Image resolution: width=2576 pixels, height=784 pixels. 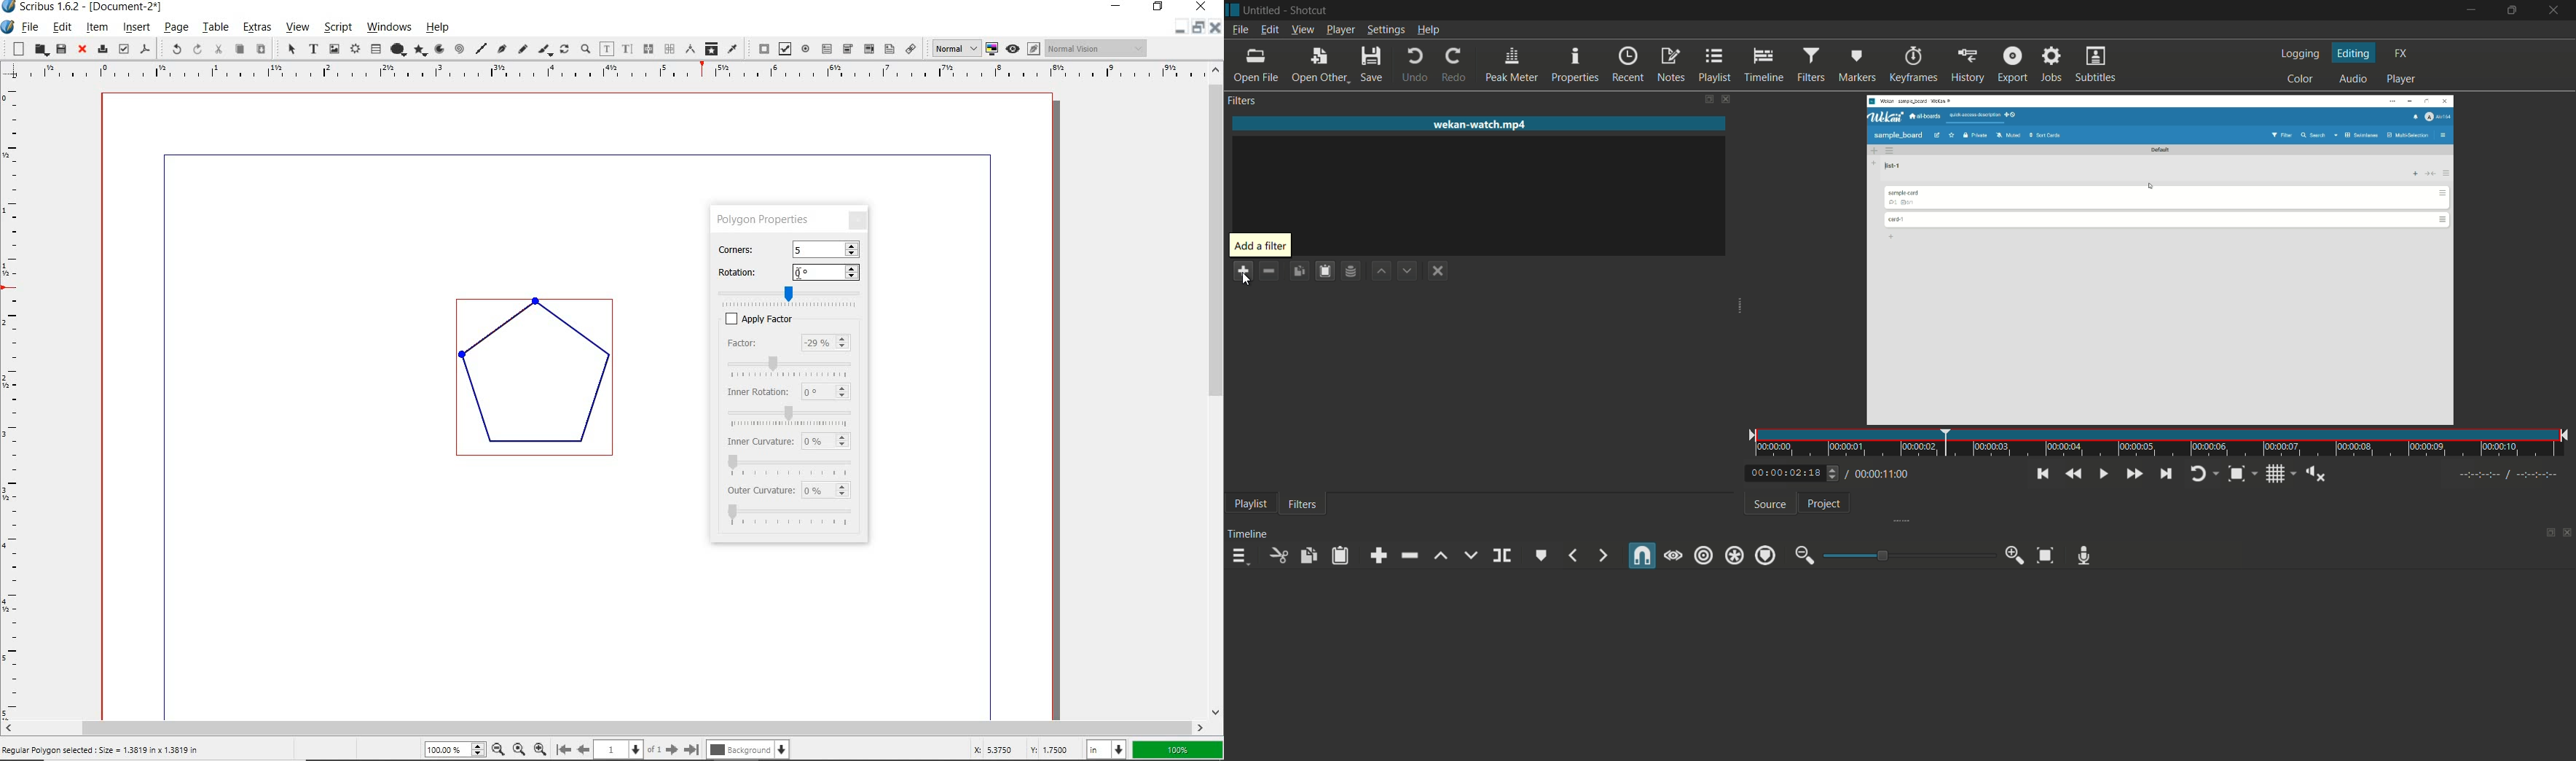 What do you see at coordinates (611, 74) in the screenshot?
I see `ruler` at bounding box center [611, 74].